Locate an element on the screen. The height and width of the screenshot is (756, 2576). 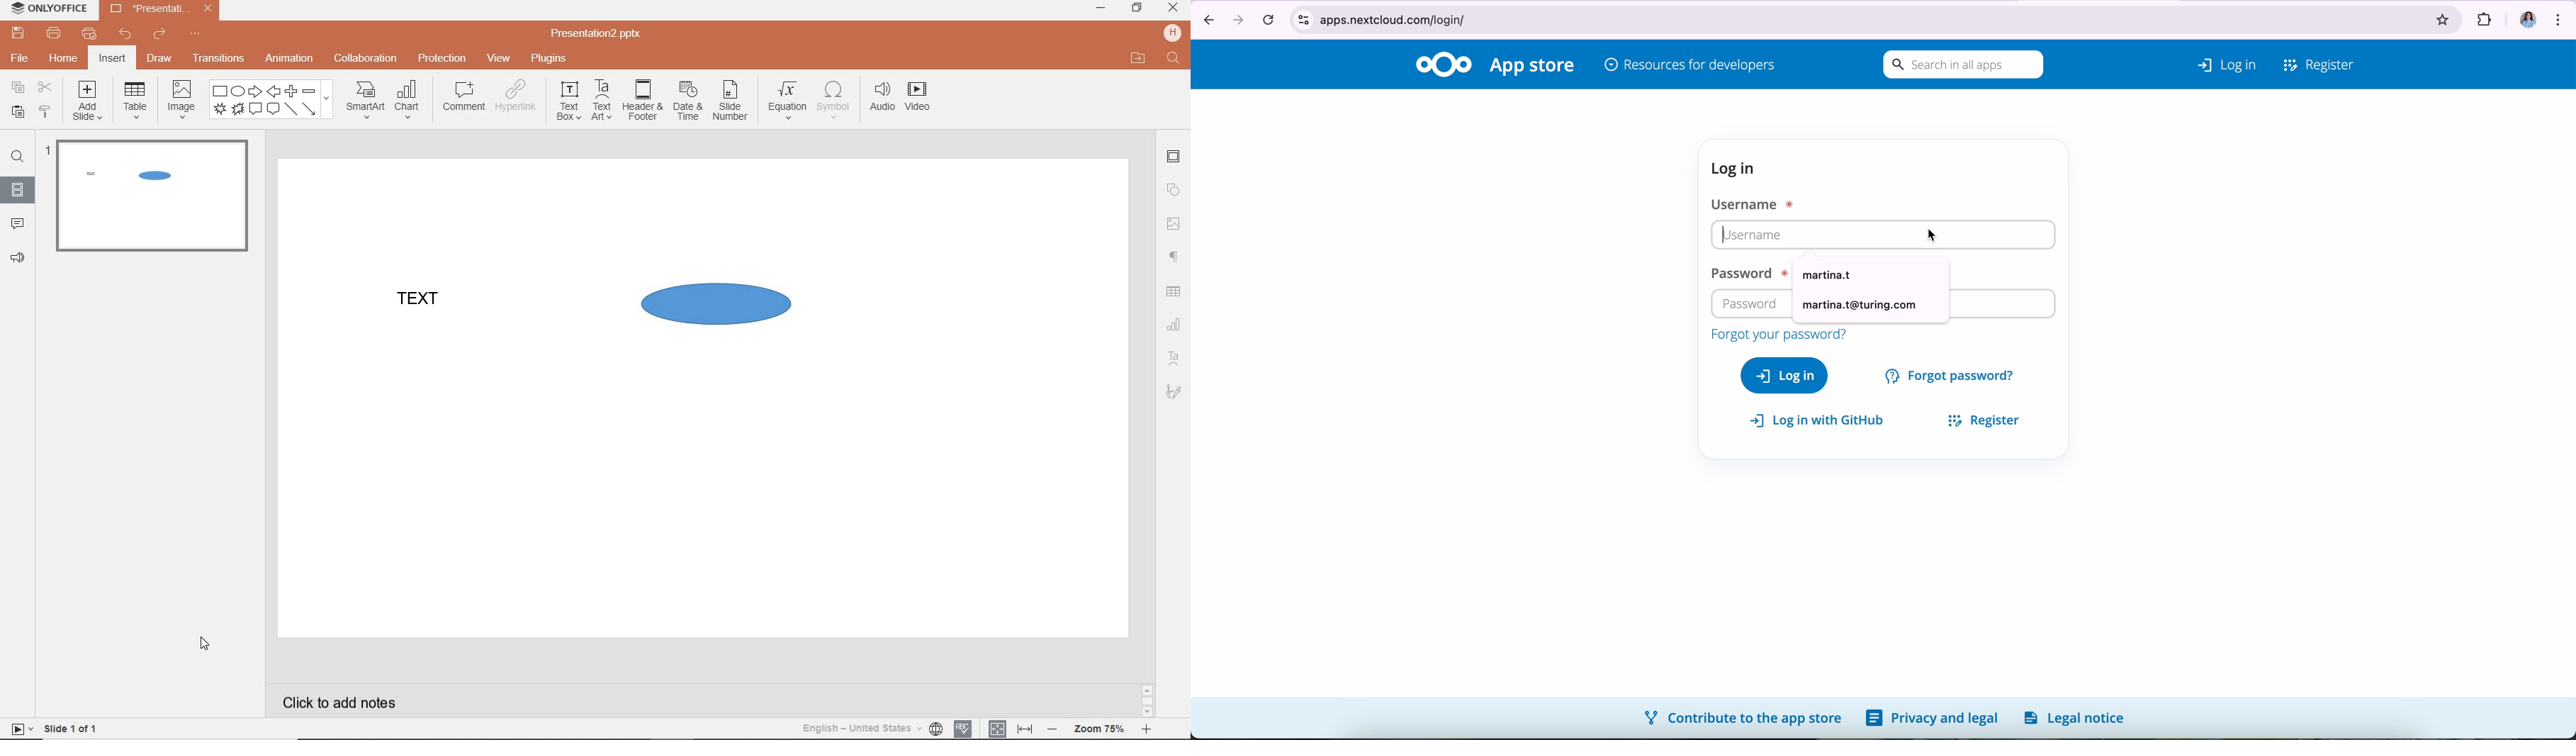
insert is located at coordinates (113, 59).